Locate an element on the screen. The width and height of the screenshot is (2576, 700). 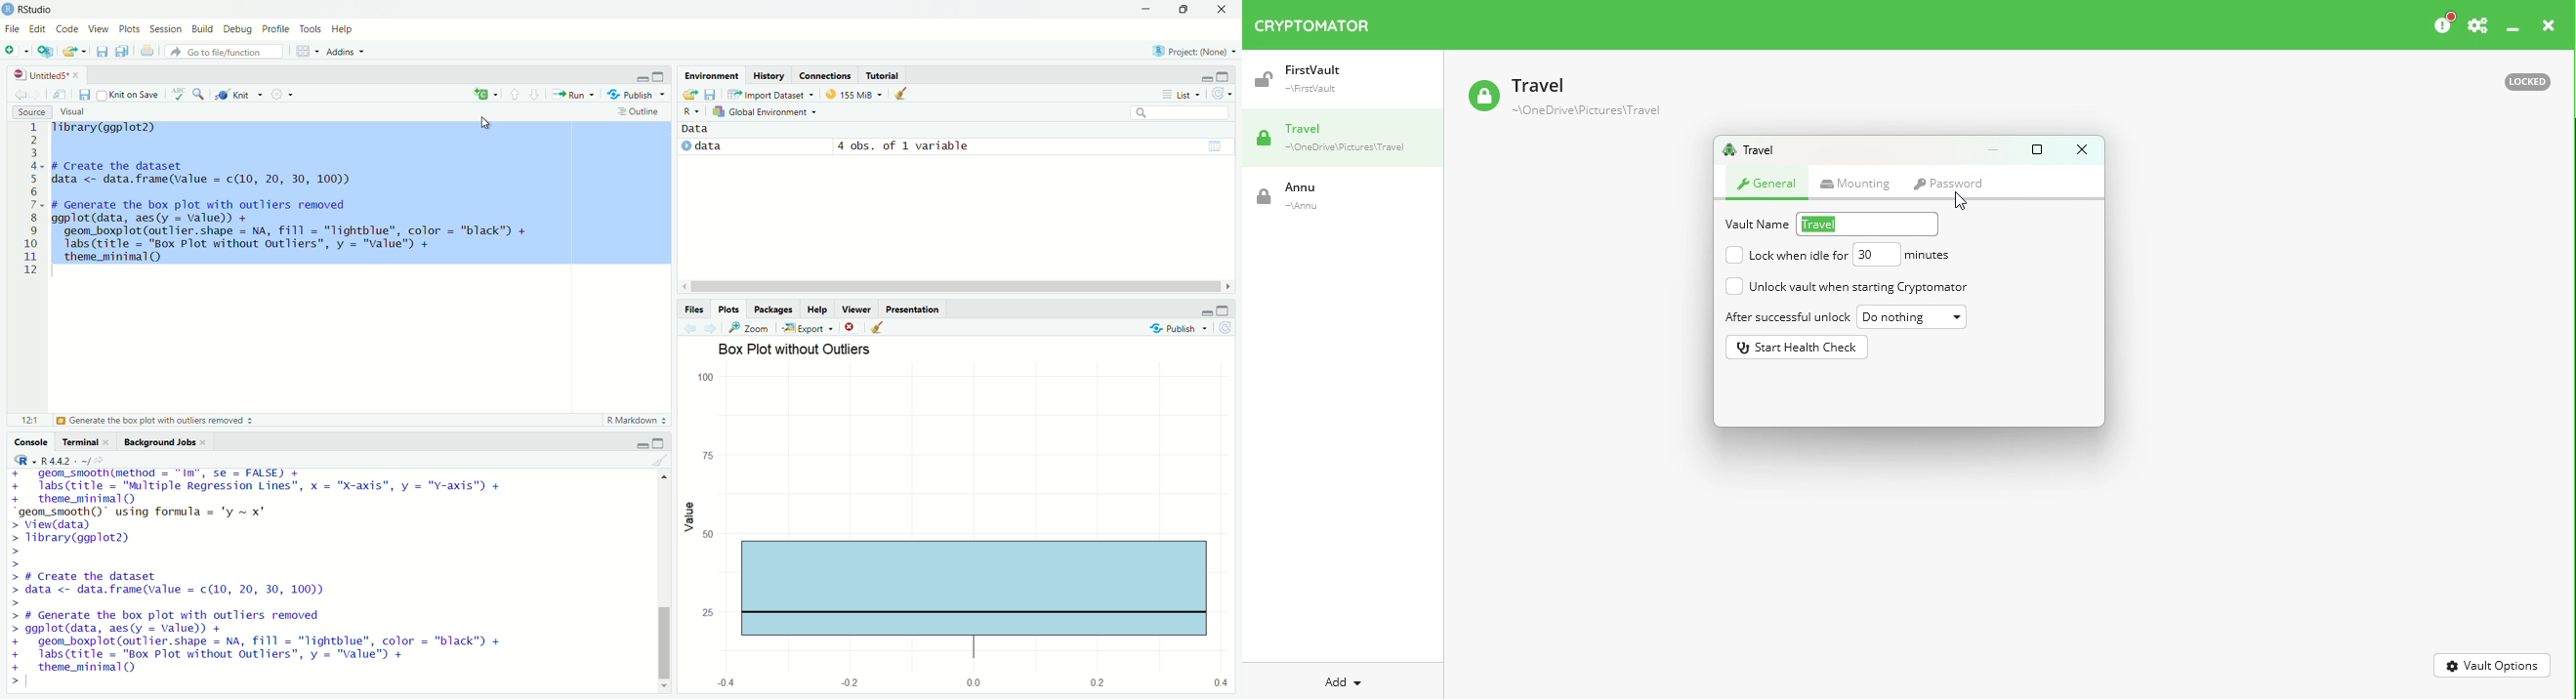
Packages is located at coordinates (772, 309).